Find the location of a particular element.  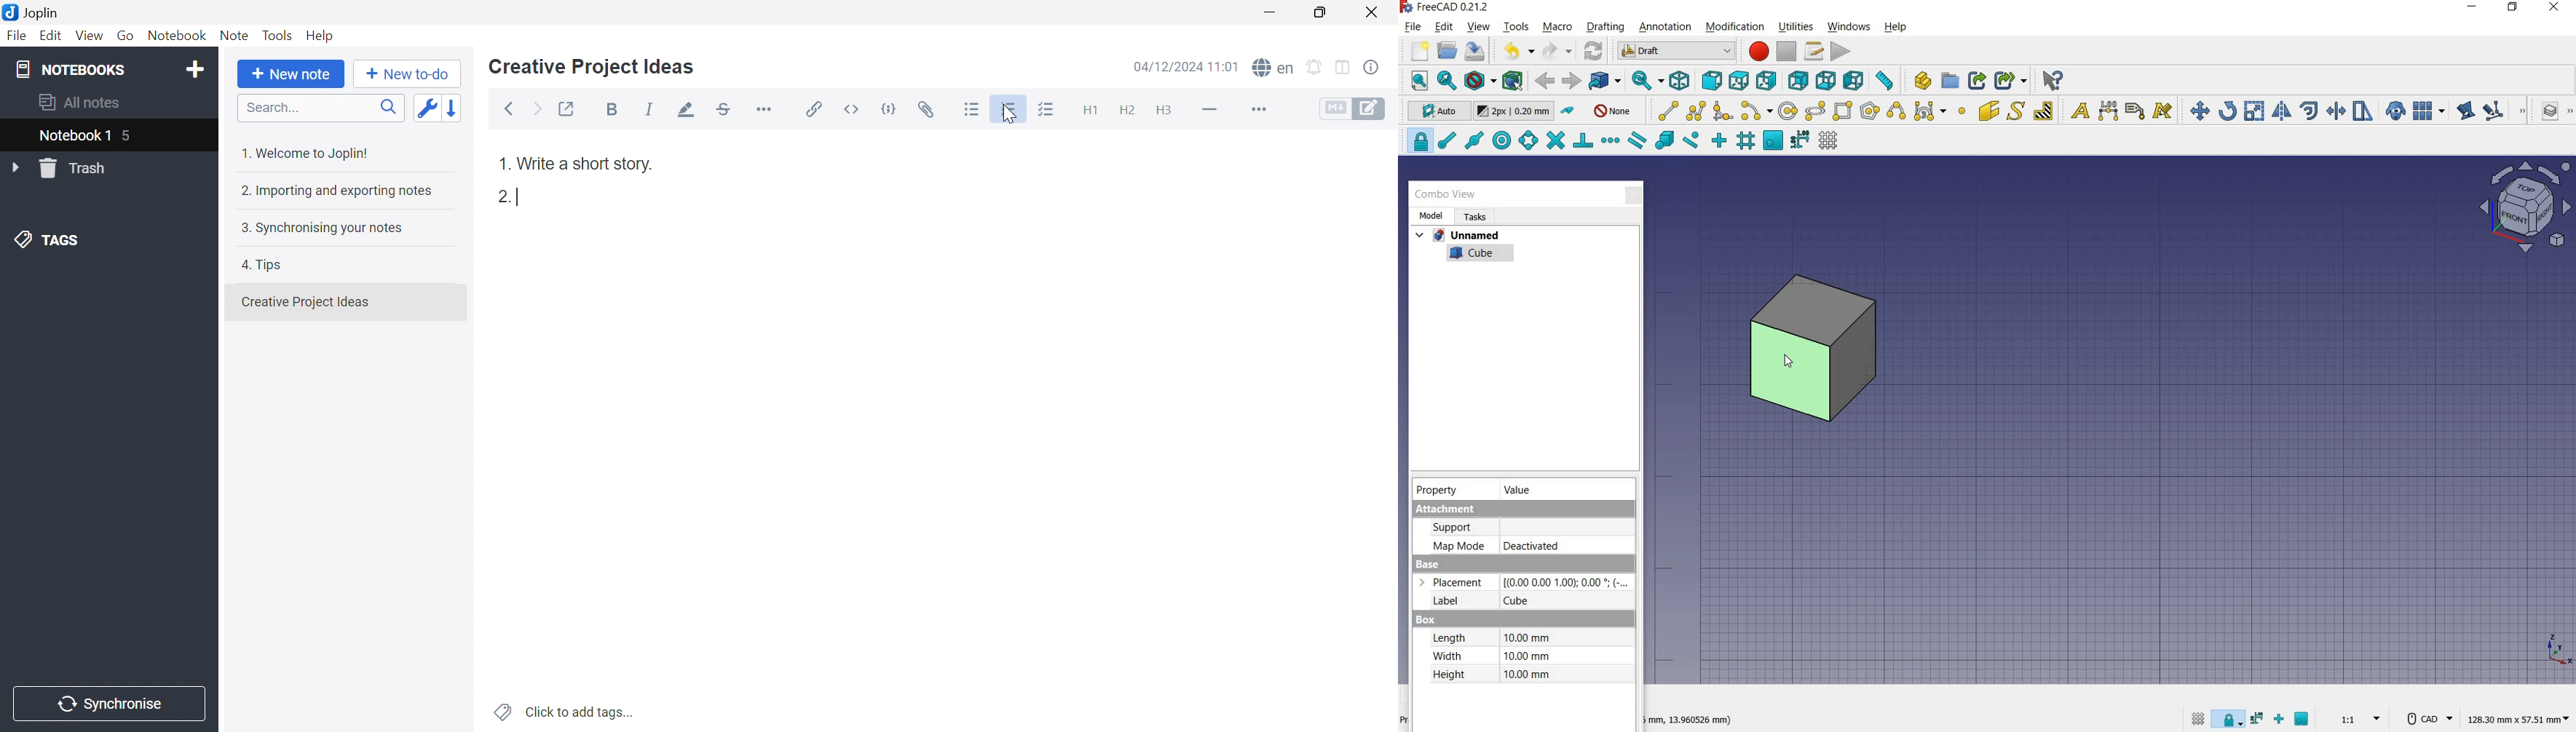

Joplin is located at coordinates (34, 11).